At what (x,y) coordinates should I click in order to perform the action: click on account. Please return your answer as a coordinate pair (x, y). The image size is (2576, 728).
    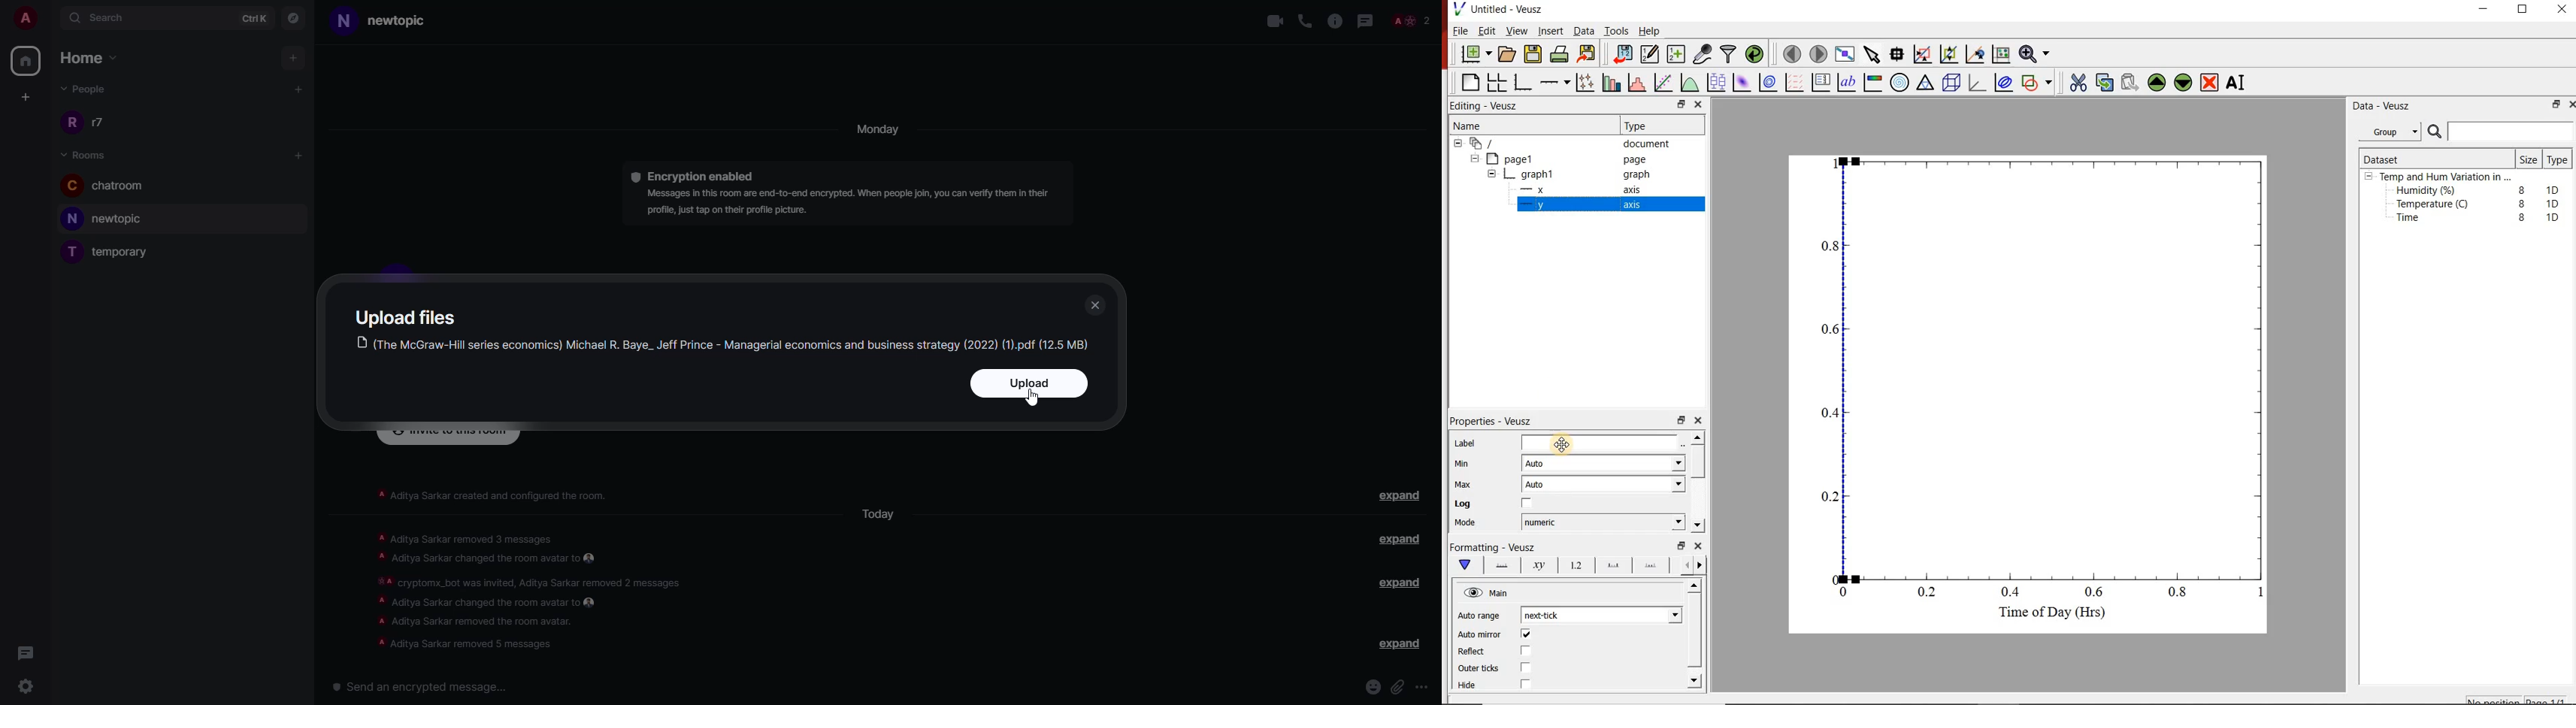
    Looking at the image, I should click on (23, 15).